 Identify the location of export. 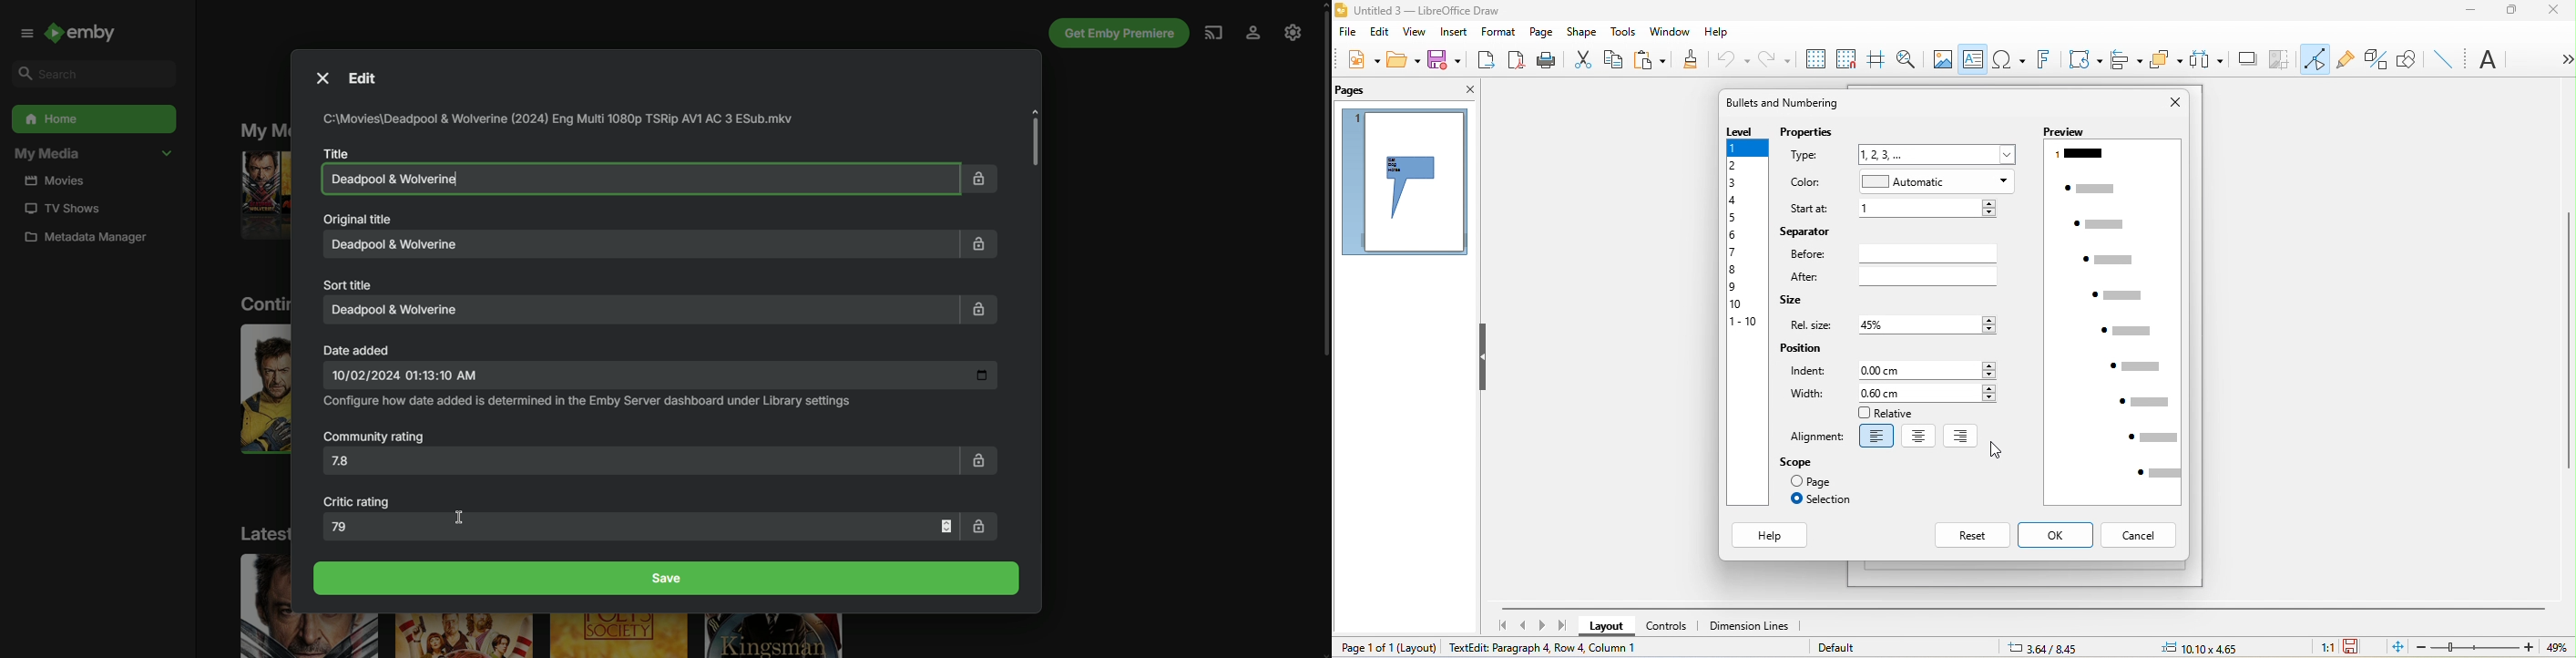
(1484, 61).